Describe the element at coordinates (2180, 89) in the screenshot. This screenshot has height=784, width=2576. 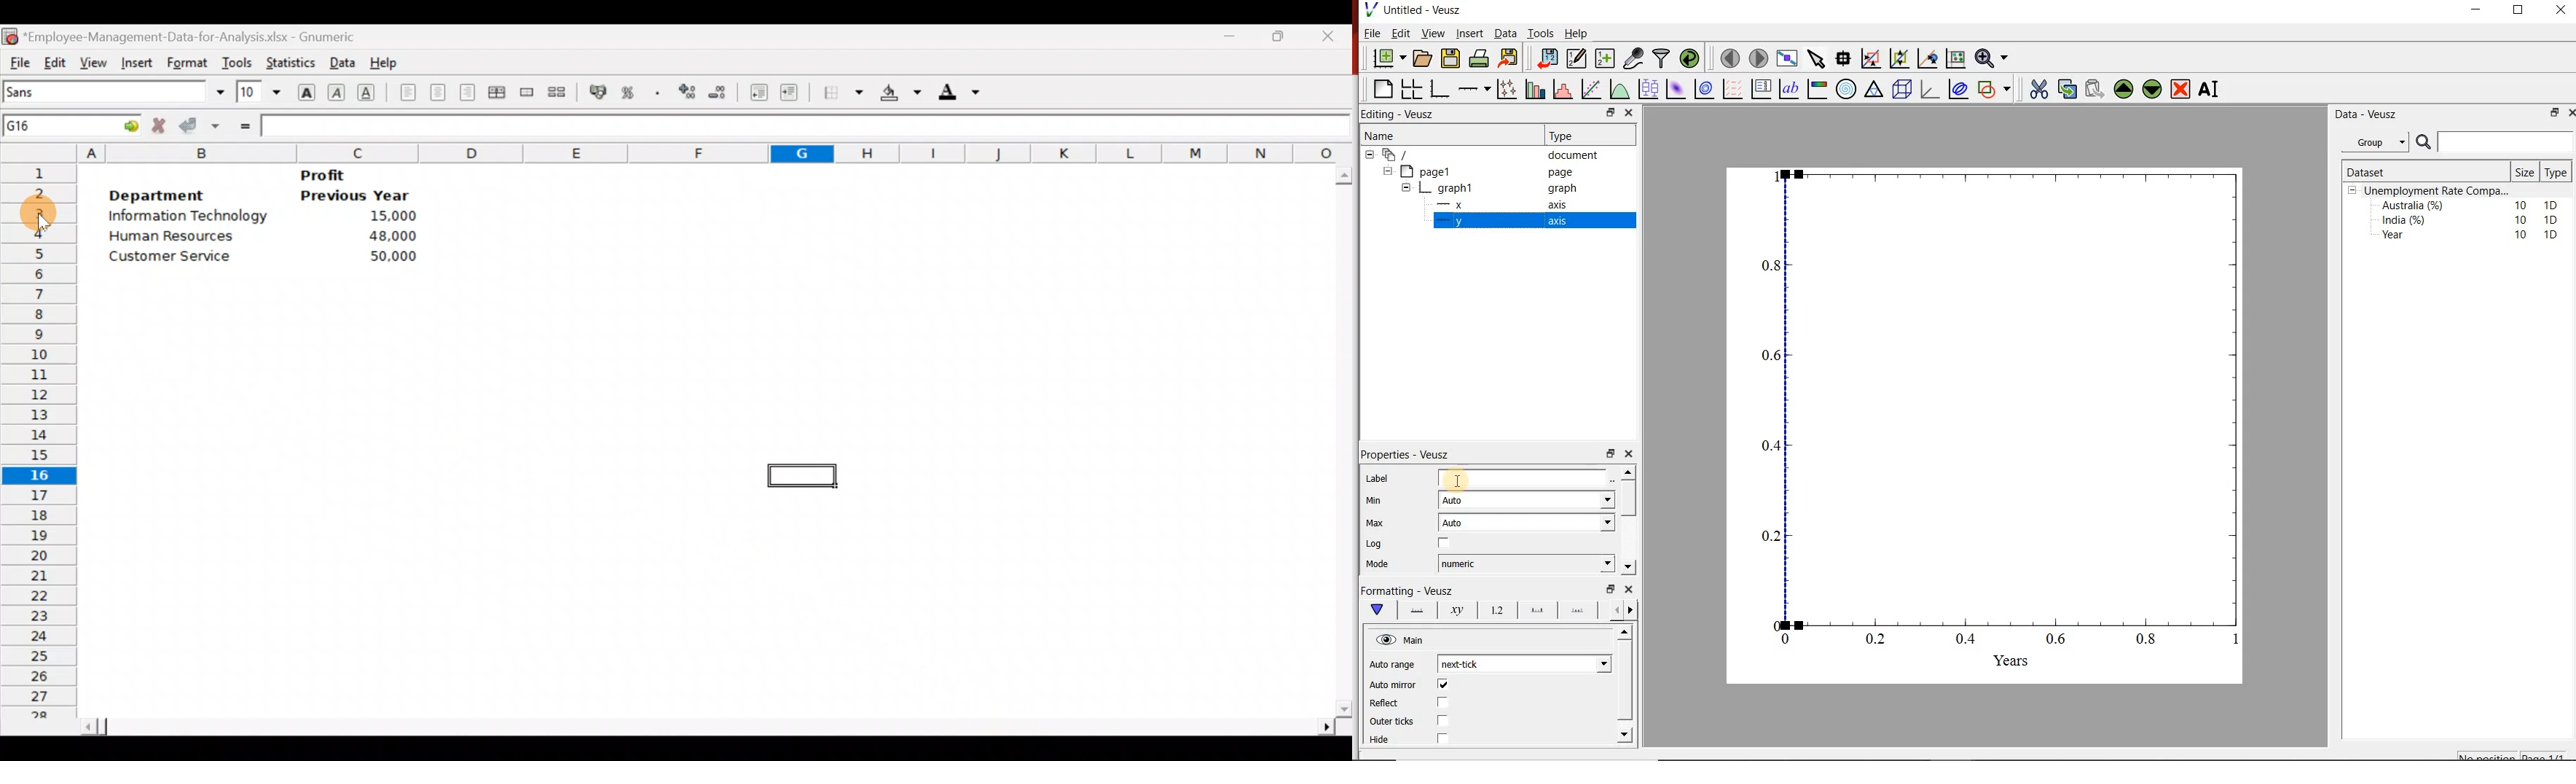
I see `remove the widgets` at that location.